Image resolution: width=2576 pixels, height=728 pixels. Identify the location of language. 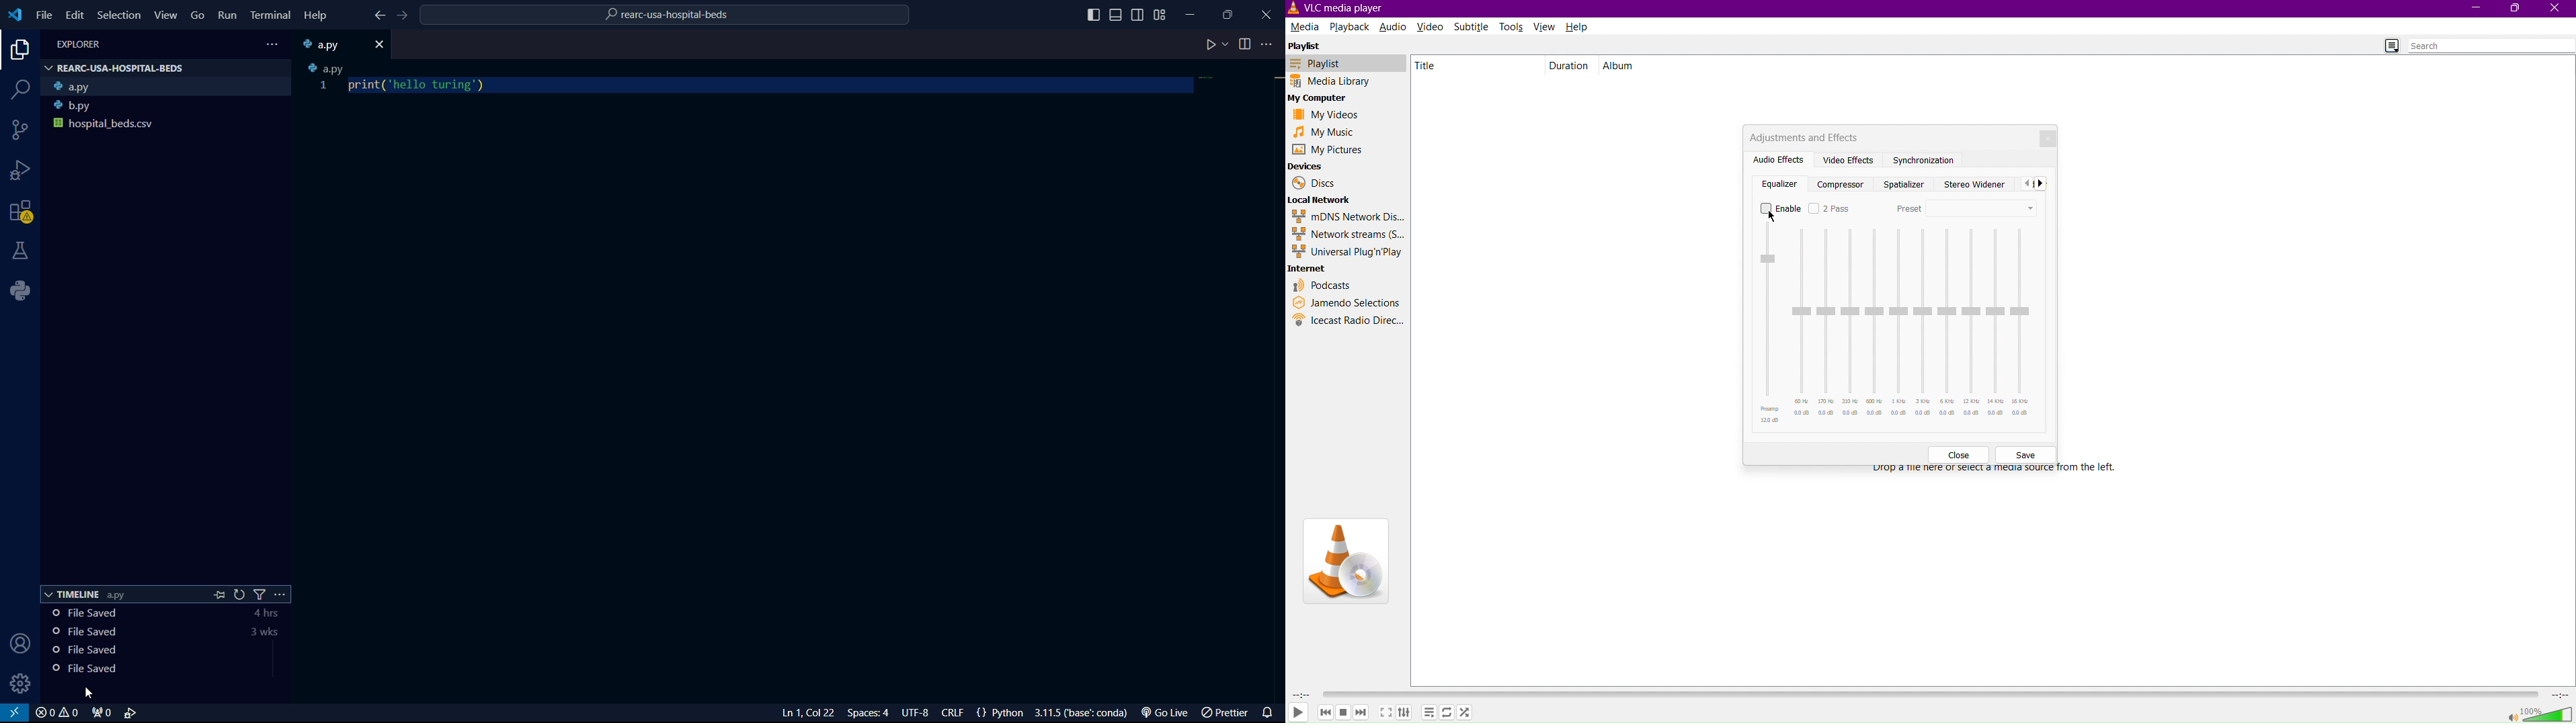
(997, 712).